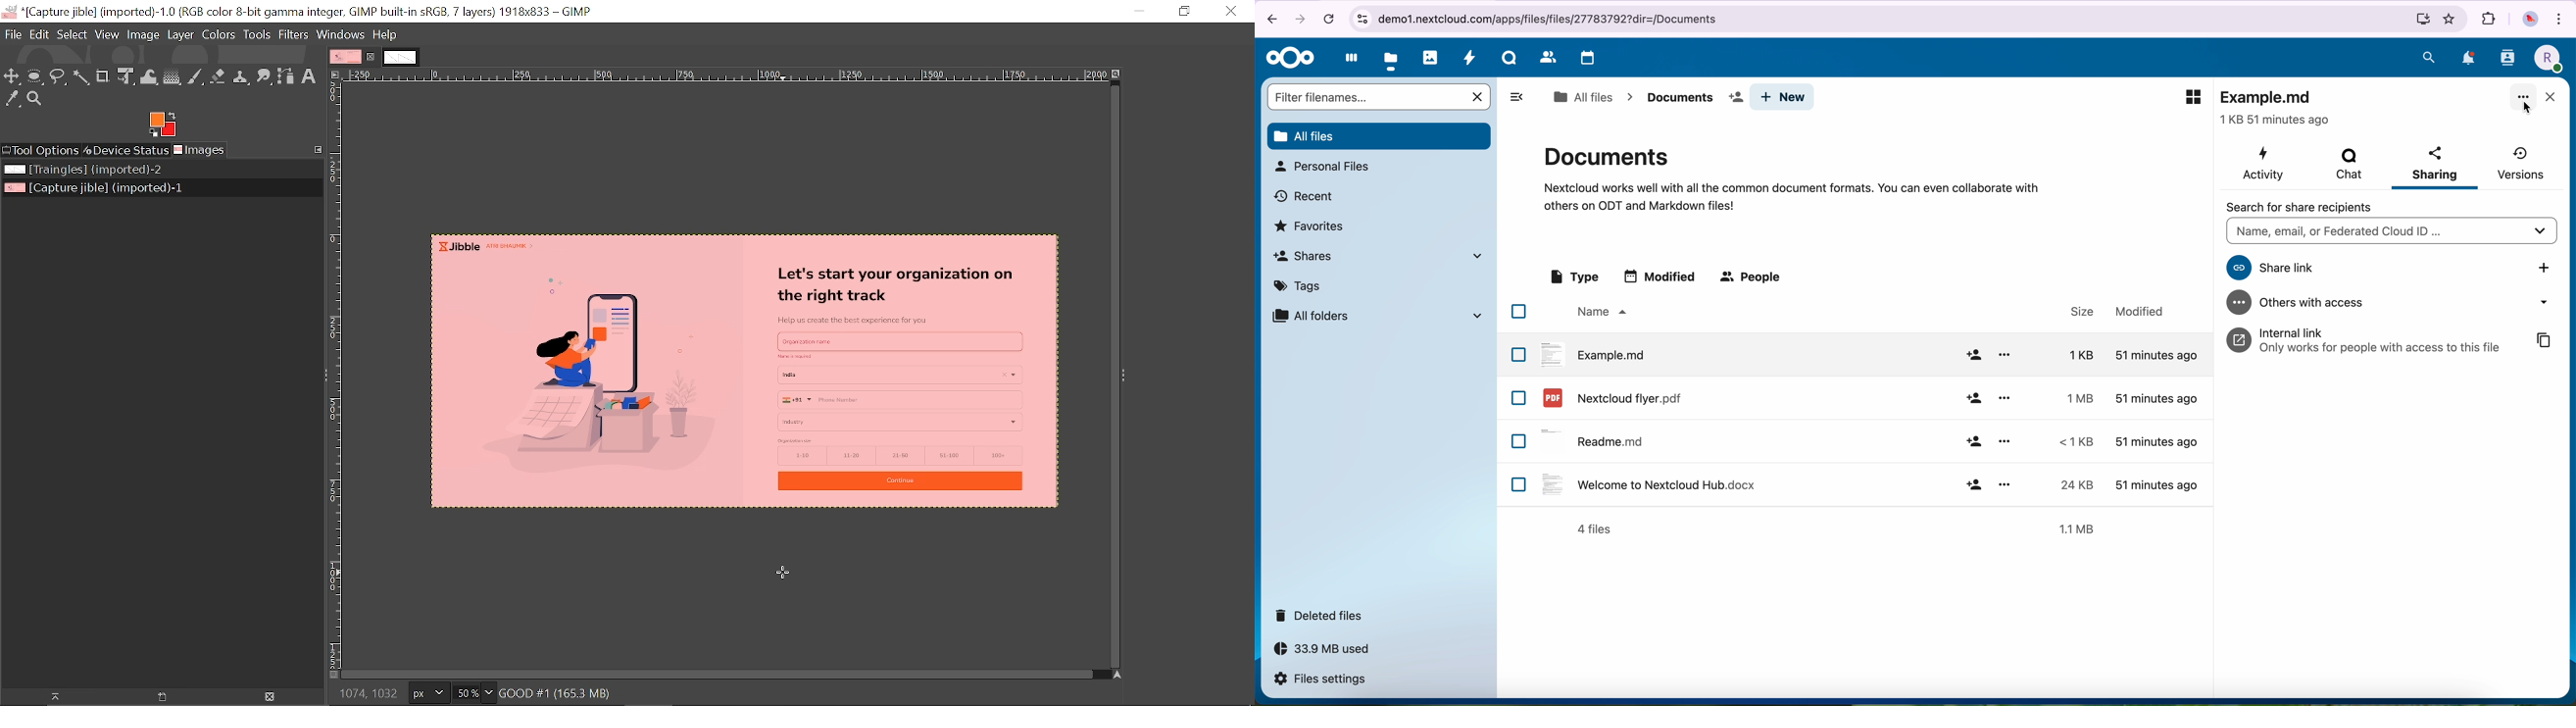 The image size is (2576, 728). What do you see at coordinates (35, 77) in the screenshot?
I see `Ellipse select tool` at bounding box center [35, 77].